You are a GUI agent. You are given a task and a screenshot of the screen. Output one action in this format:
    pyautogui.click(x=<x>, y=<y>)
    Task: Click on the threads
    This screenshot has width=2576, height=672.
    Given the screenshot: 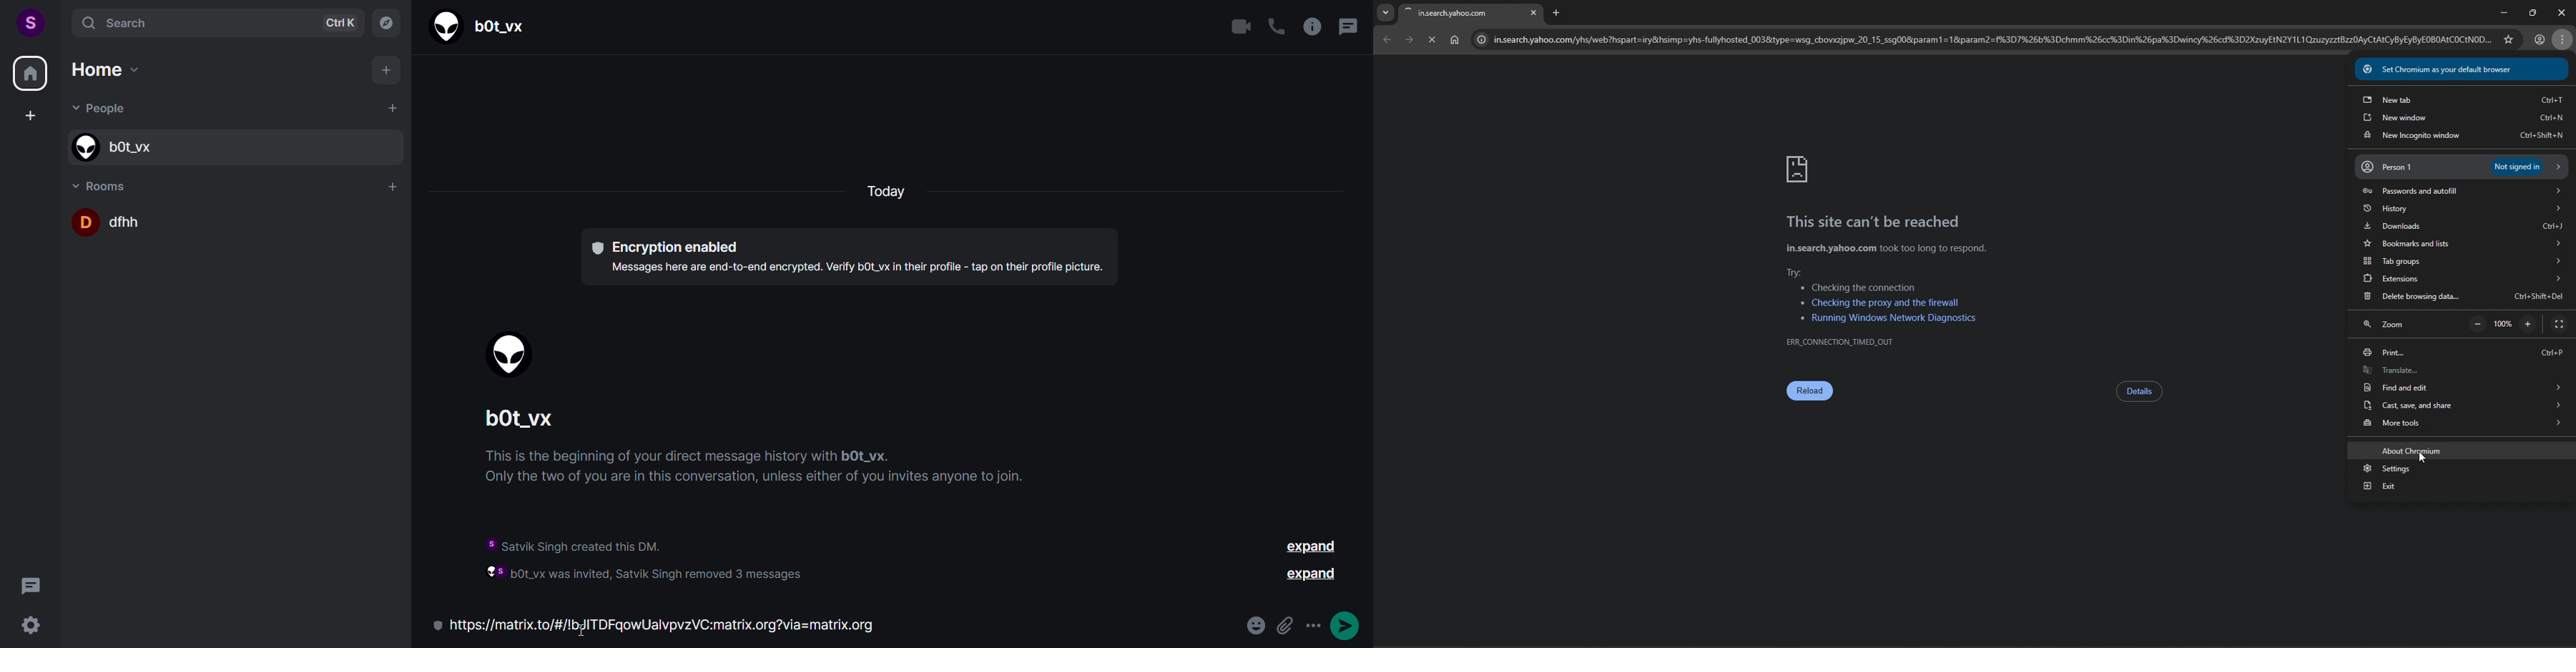 What is the action you would take?
    pyautogui.click(x=31, y=583)
    